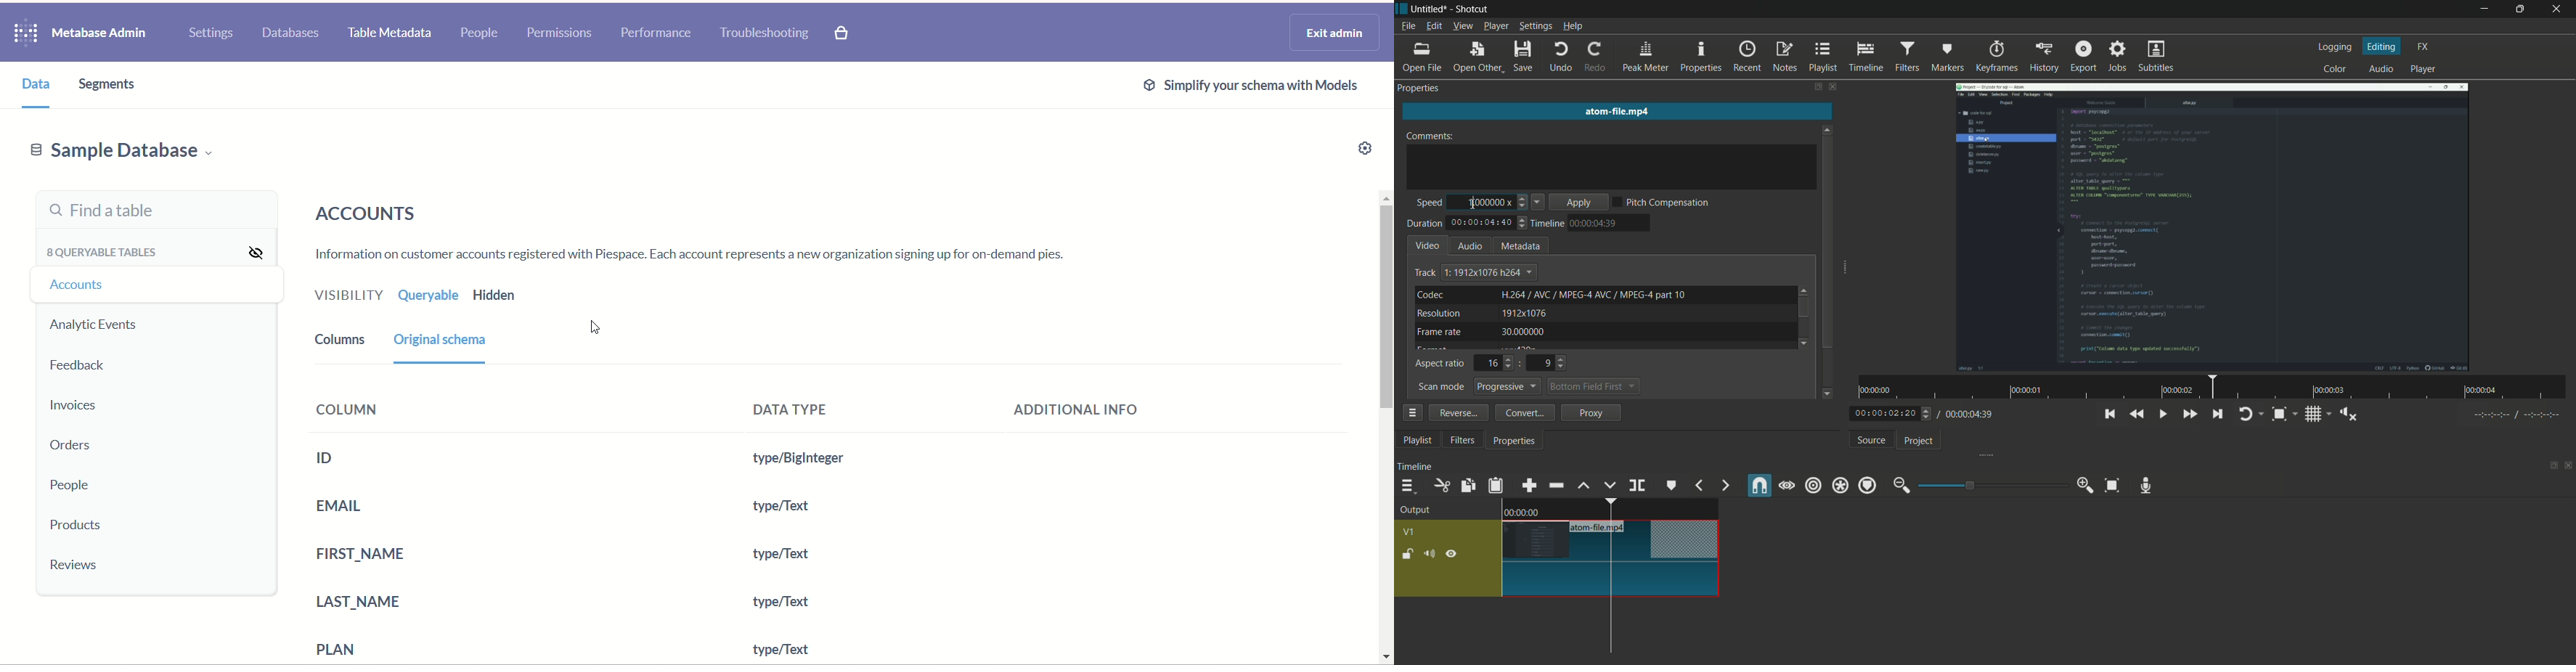 Image resolution: width=2576 pixels, height=672 pixels. Describe the element at coordinates (1495, 485) in the screenshot. I see `paste` at that location.